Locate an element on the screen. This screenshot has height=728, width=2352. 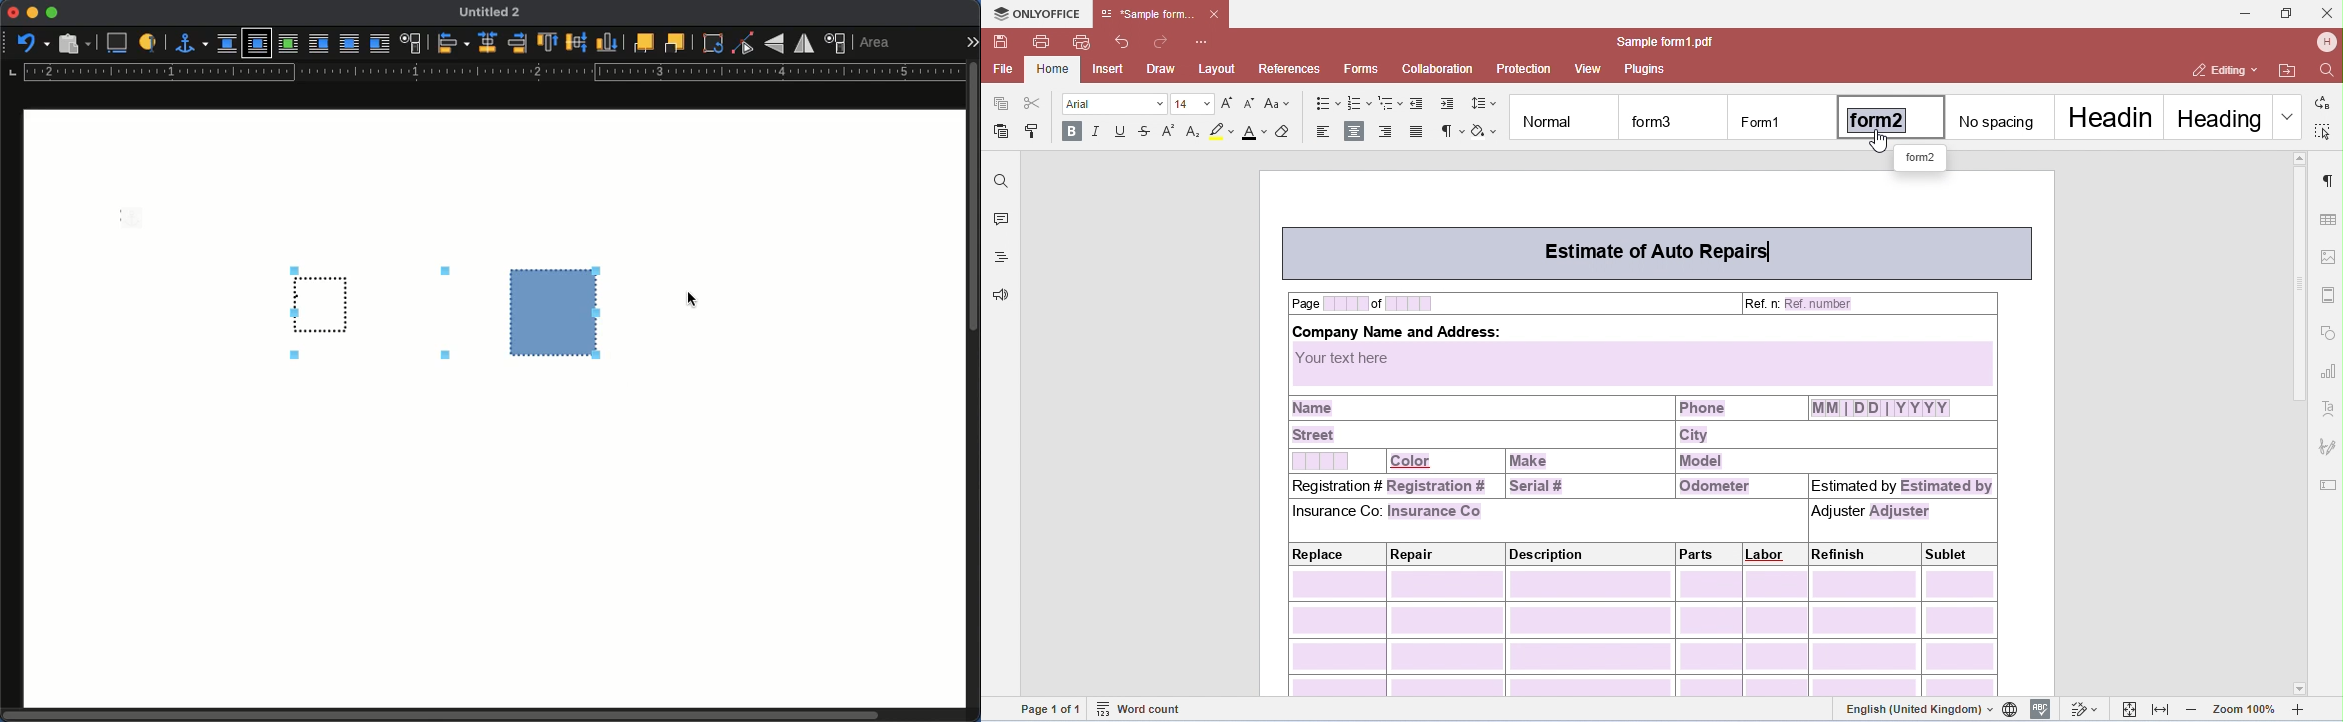
after is located at coordinates (380, 44).